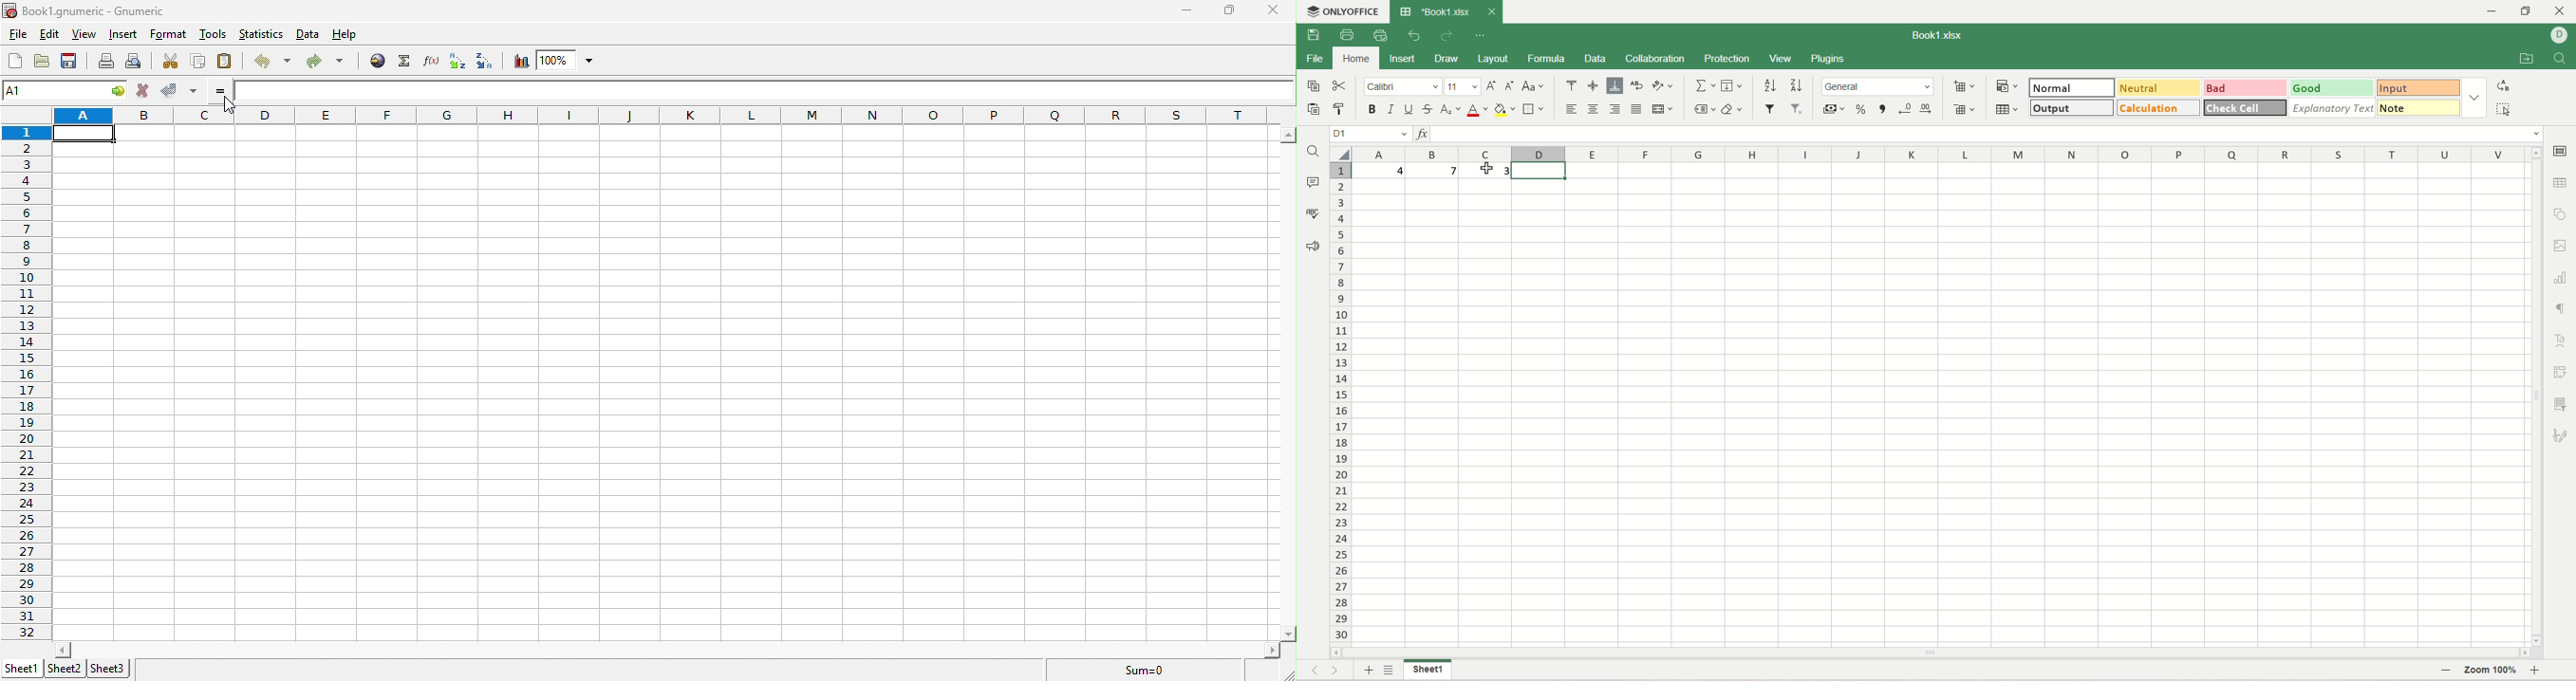 The height and width of the screenshot is (700, 2576). I want to click on sum=0, so click(1145, 672).